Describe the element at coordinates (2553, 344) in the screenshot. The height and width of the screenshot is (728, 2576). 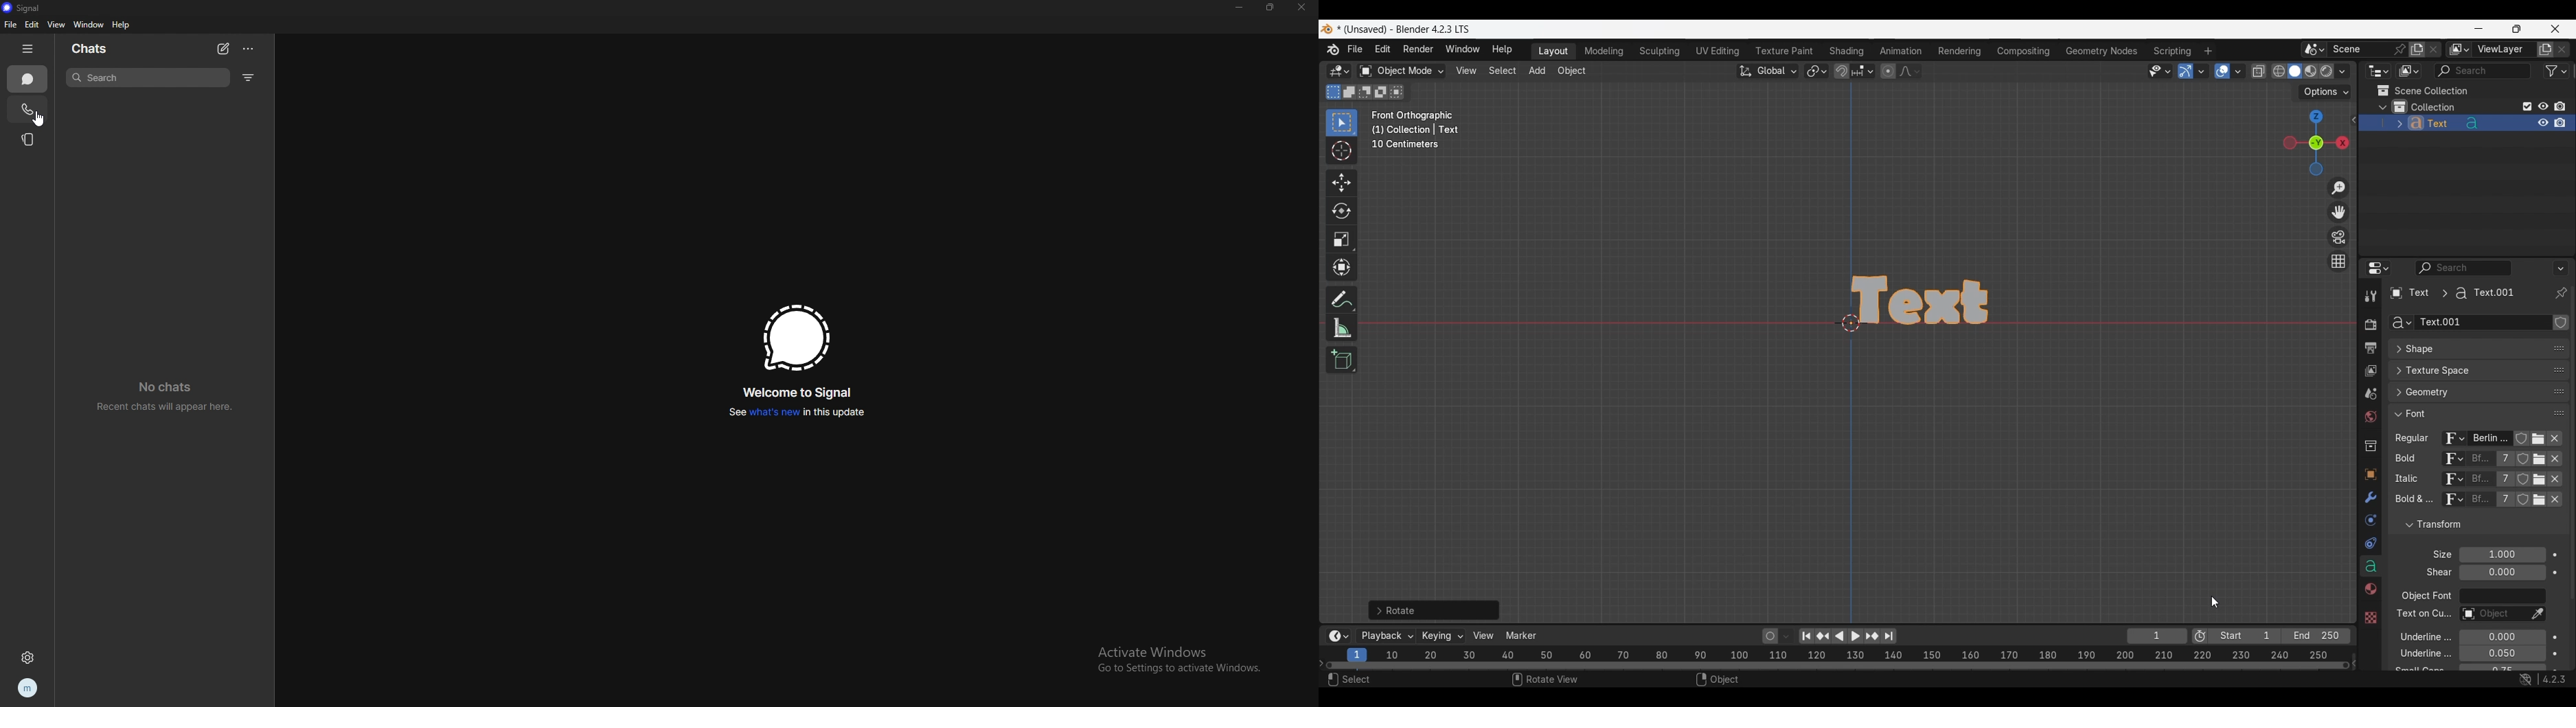
I see `Eyedropper data-block` at that location.